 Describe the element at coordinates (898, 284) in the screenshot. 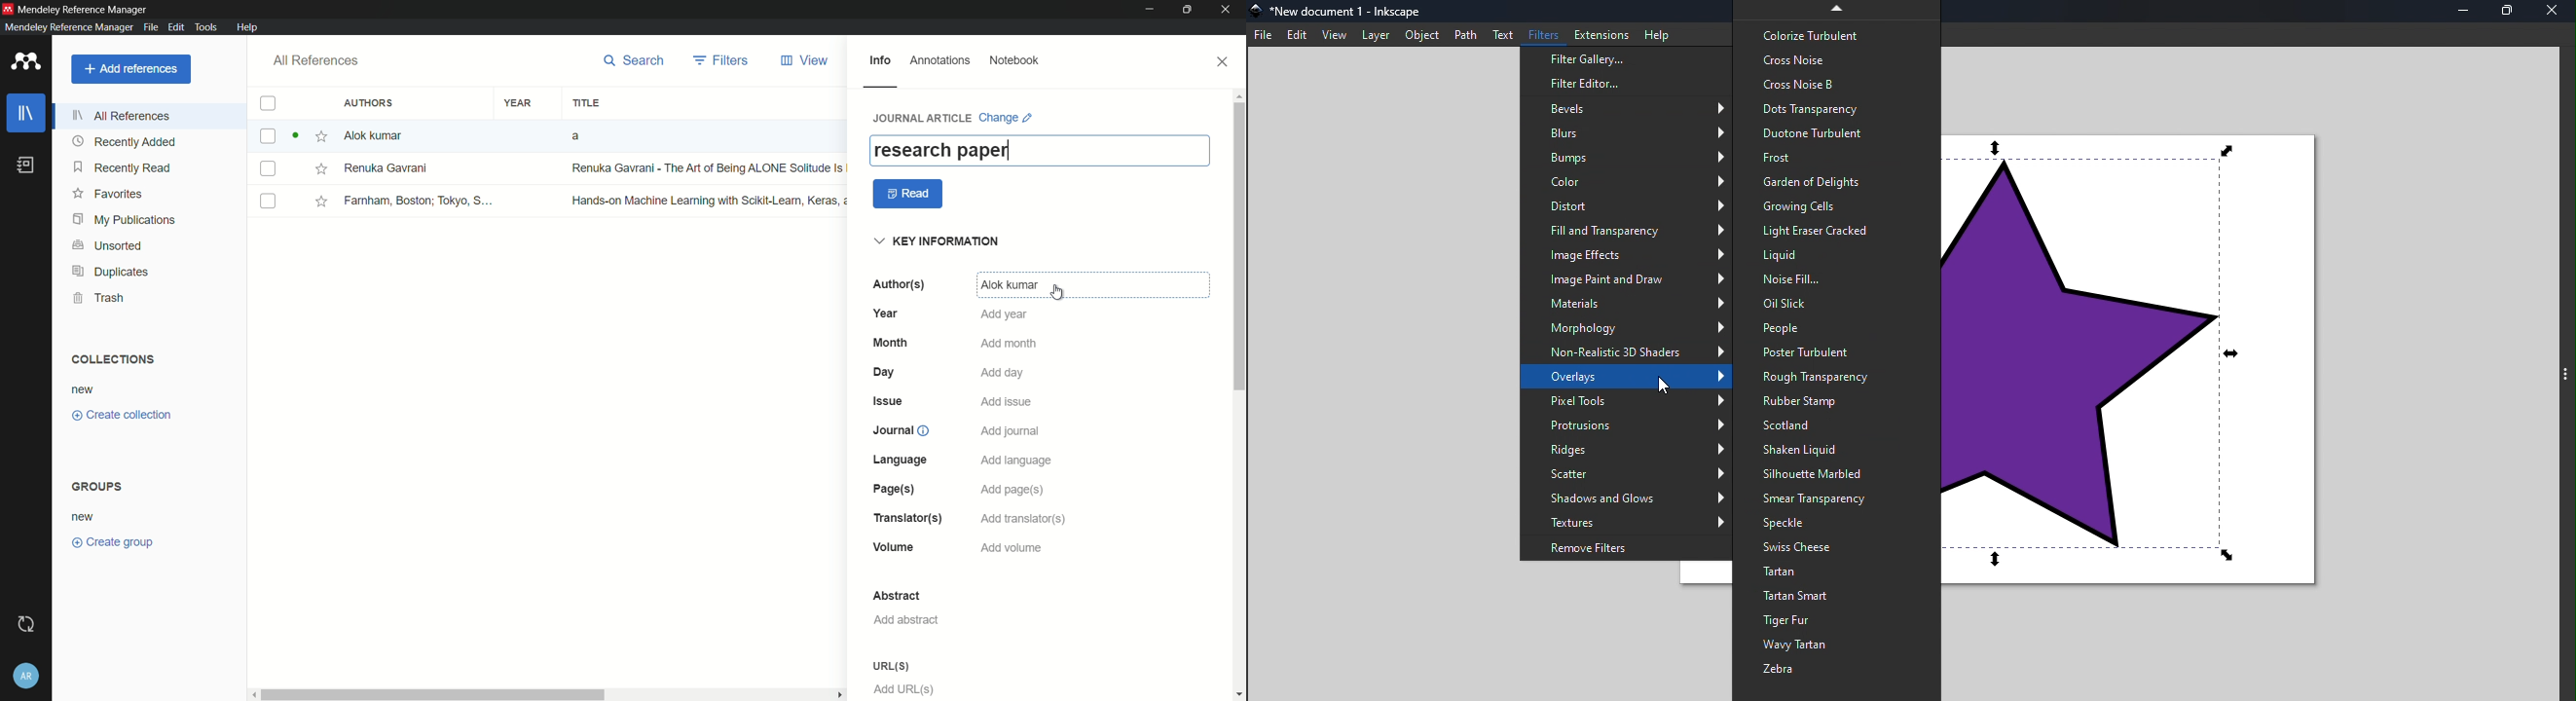

I see `authors` at that location.